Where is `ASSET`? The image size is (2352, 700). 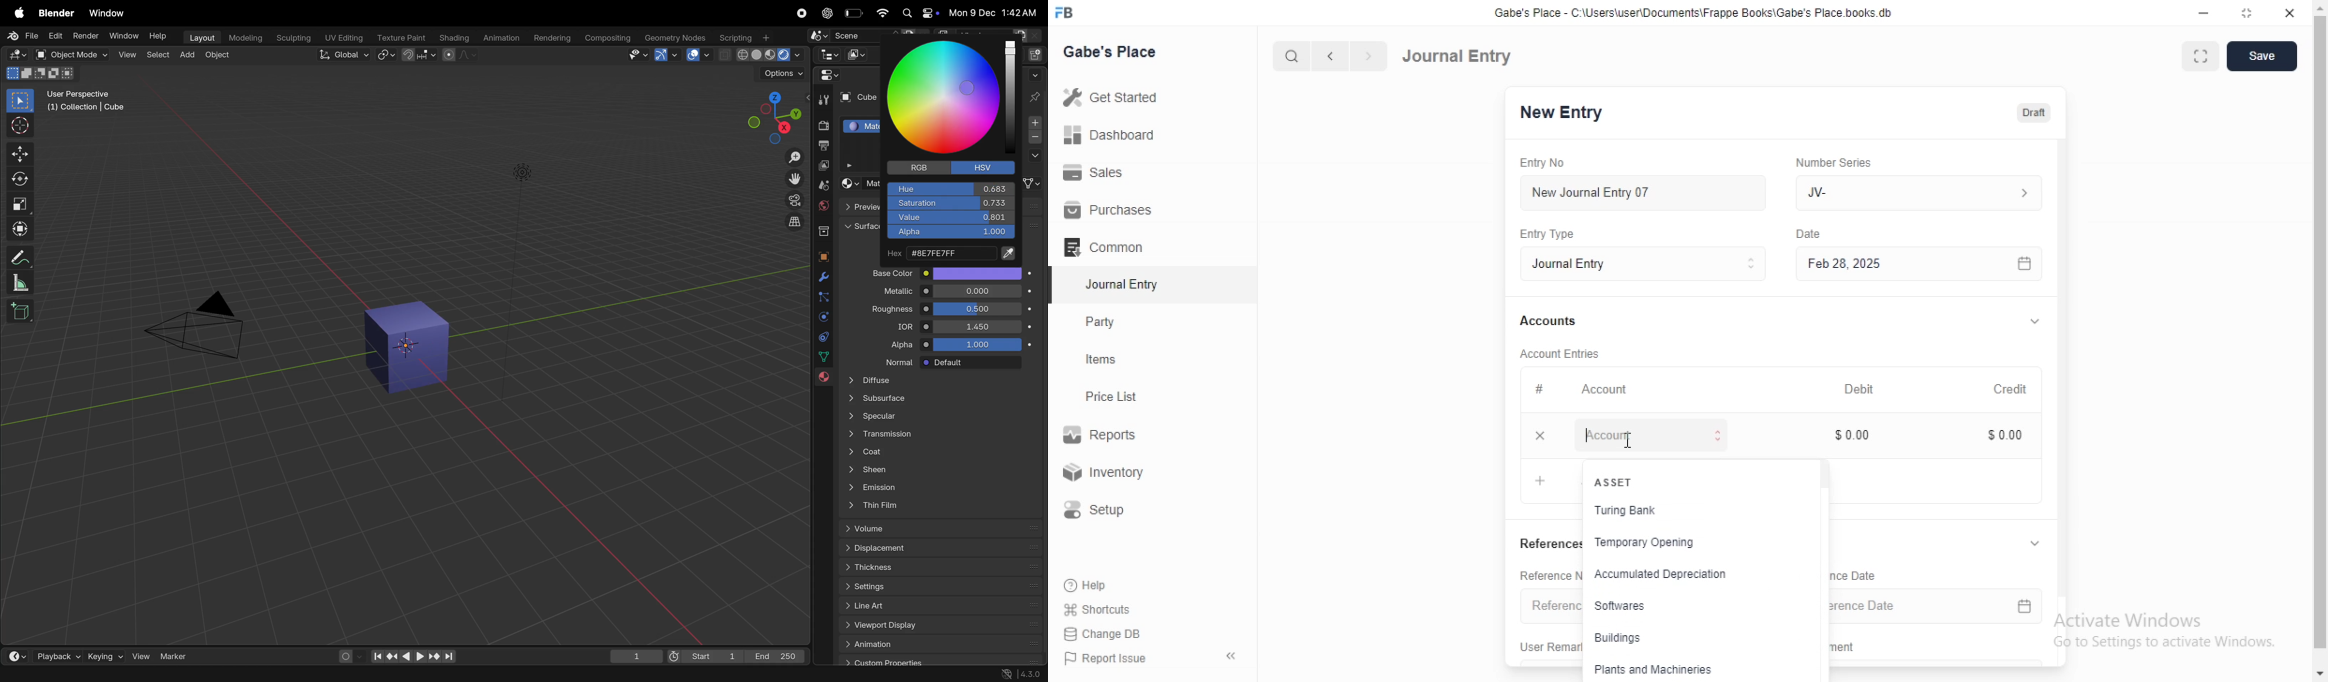 ASSET is located at coordinates (1617, 482).